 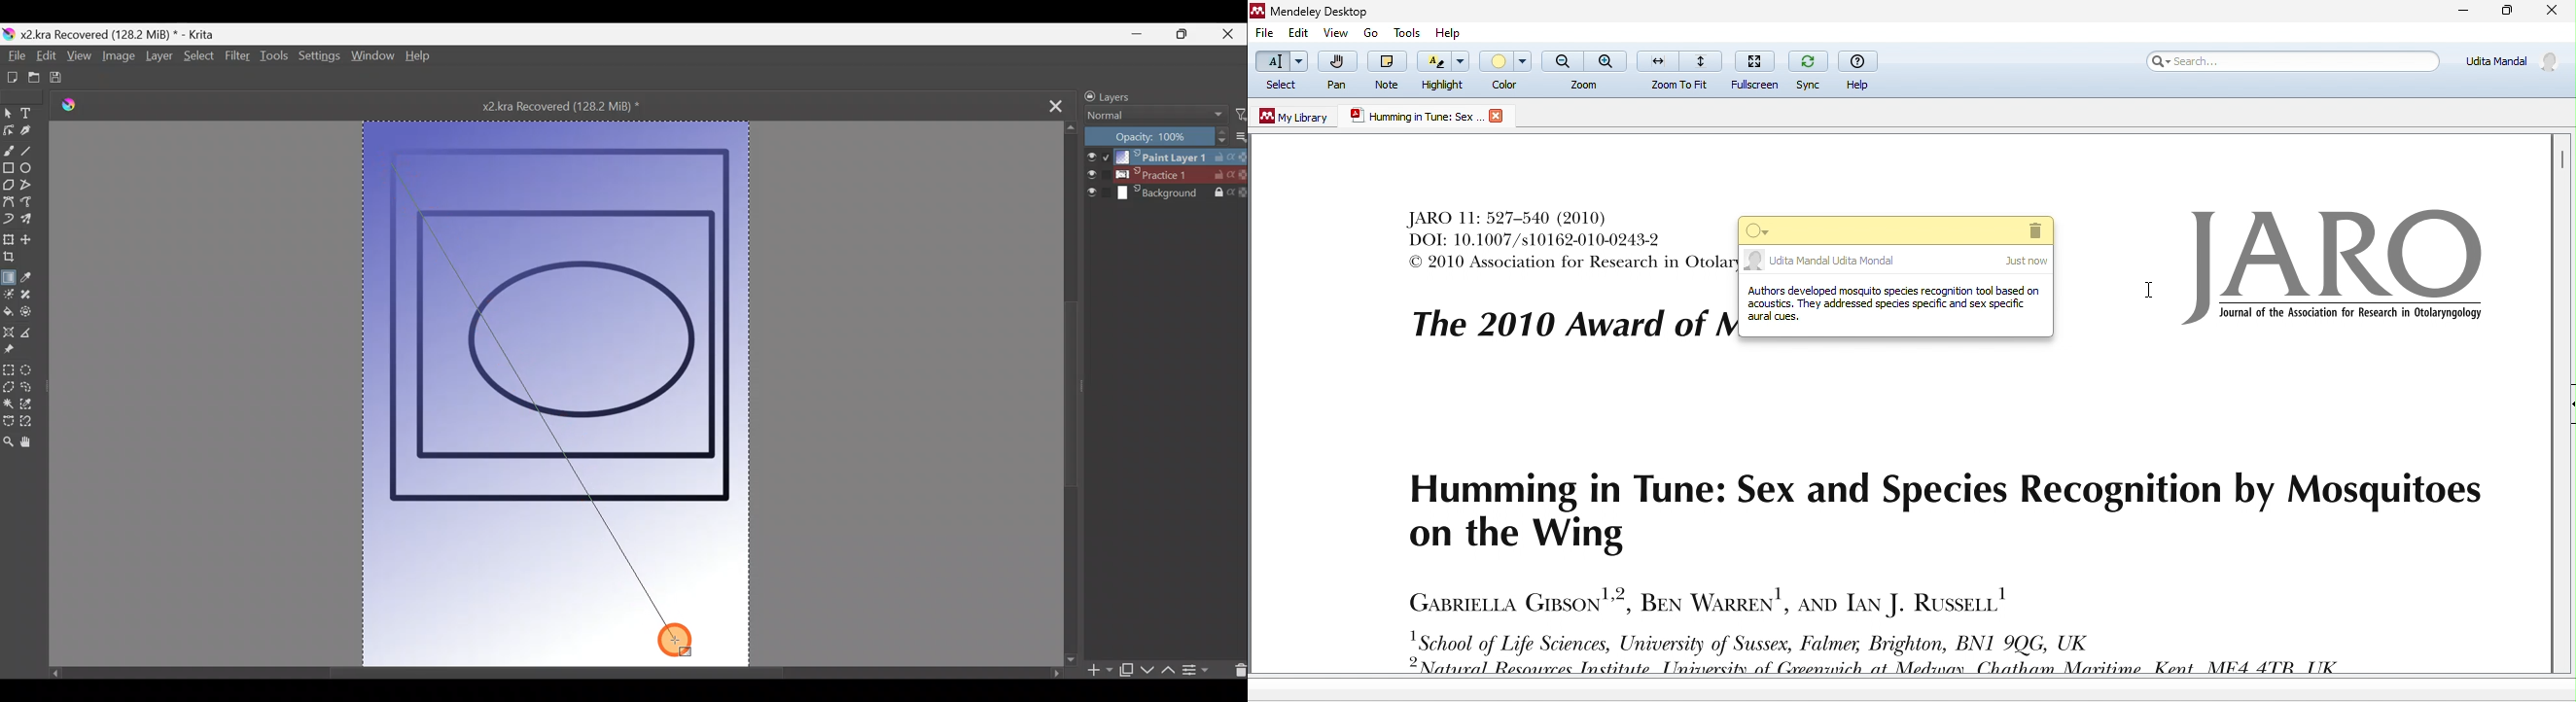 I want to click on View/change layer properties, so click(x=1202, y=669).